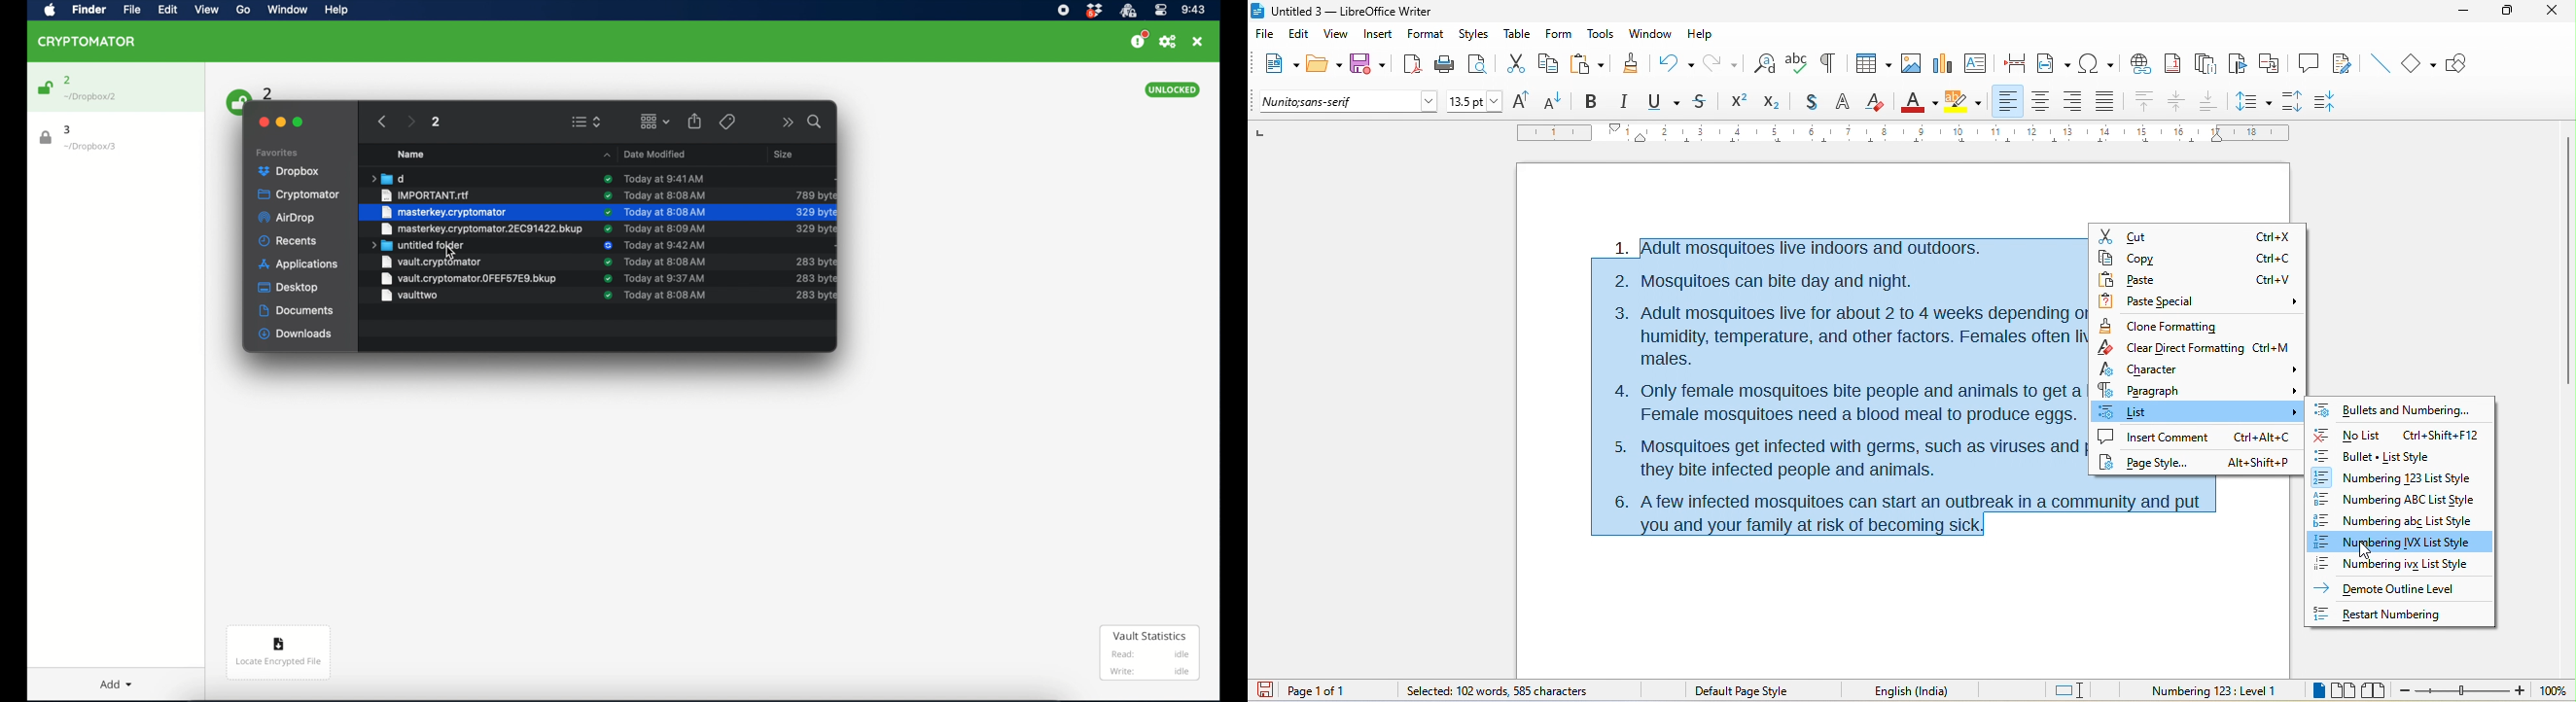  I want to click on clone formatting, so click(2161, 325).